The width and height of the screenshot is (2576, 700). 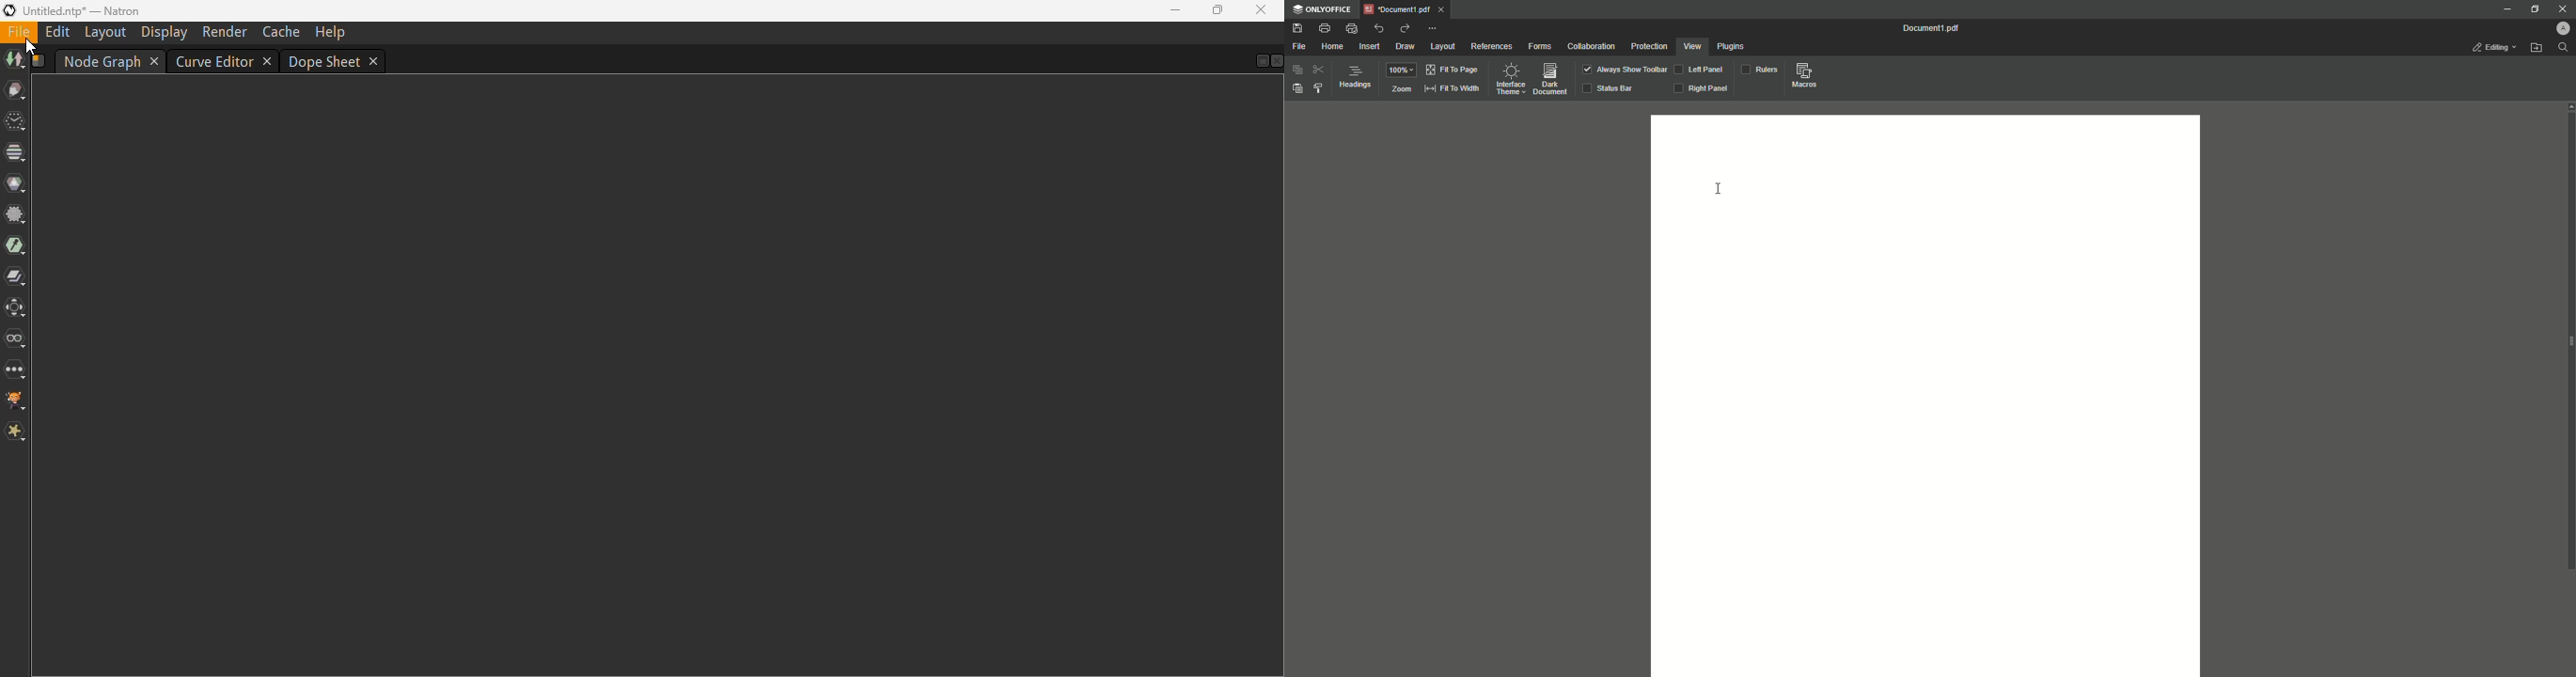 What do you see at coordinates (1491, 46) in the screenshot?
I see `References` at bounding box center [1491, 46].